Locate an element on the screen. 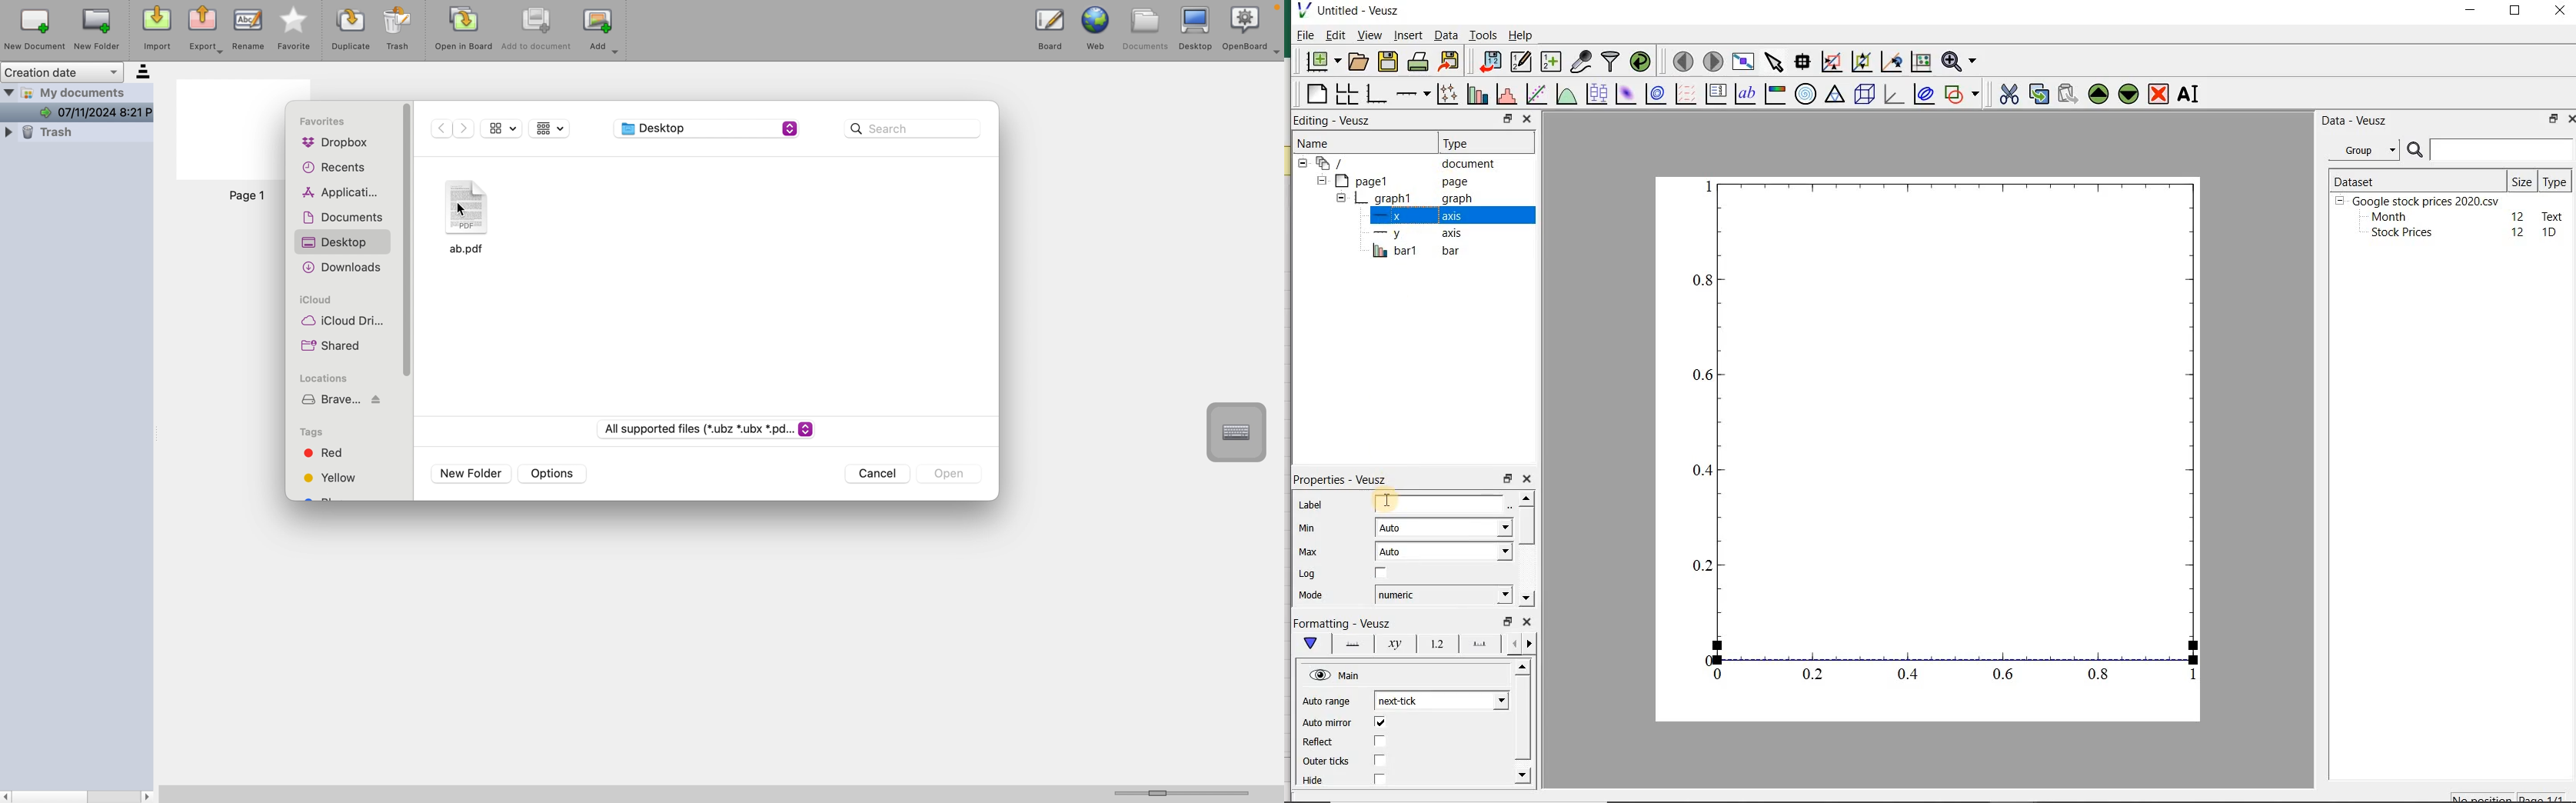 The image size is (2576, 812). desktop is located at coordinates (709, 128).